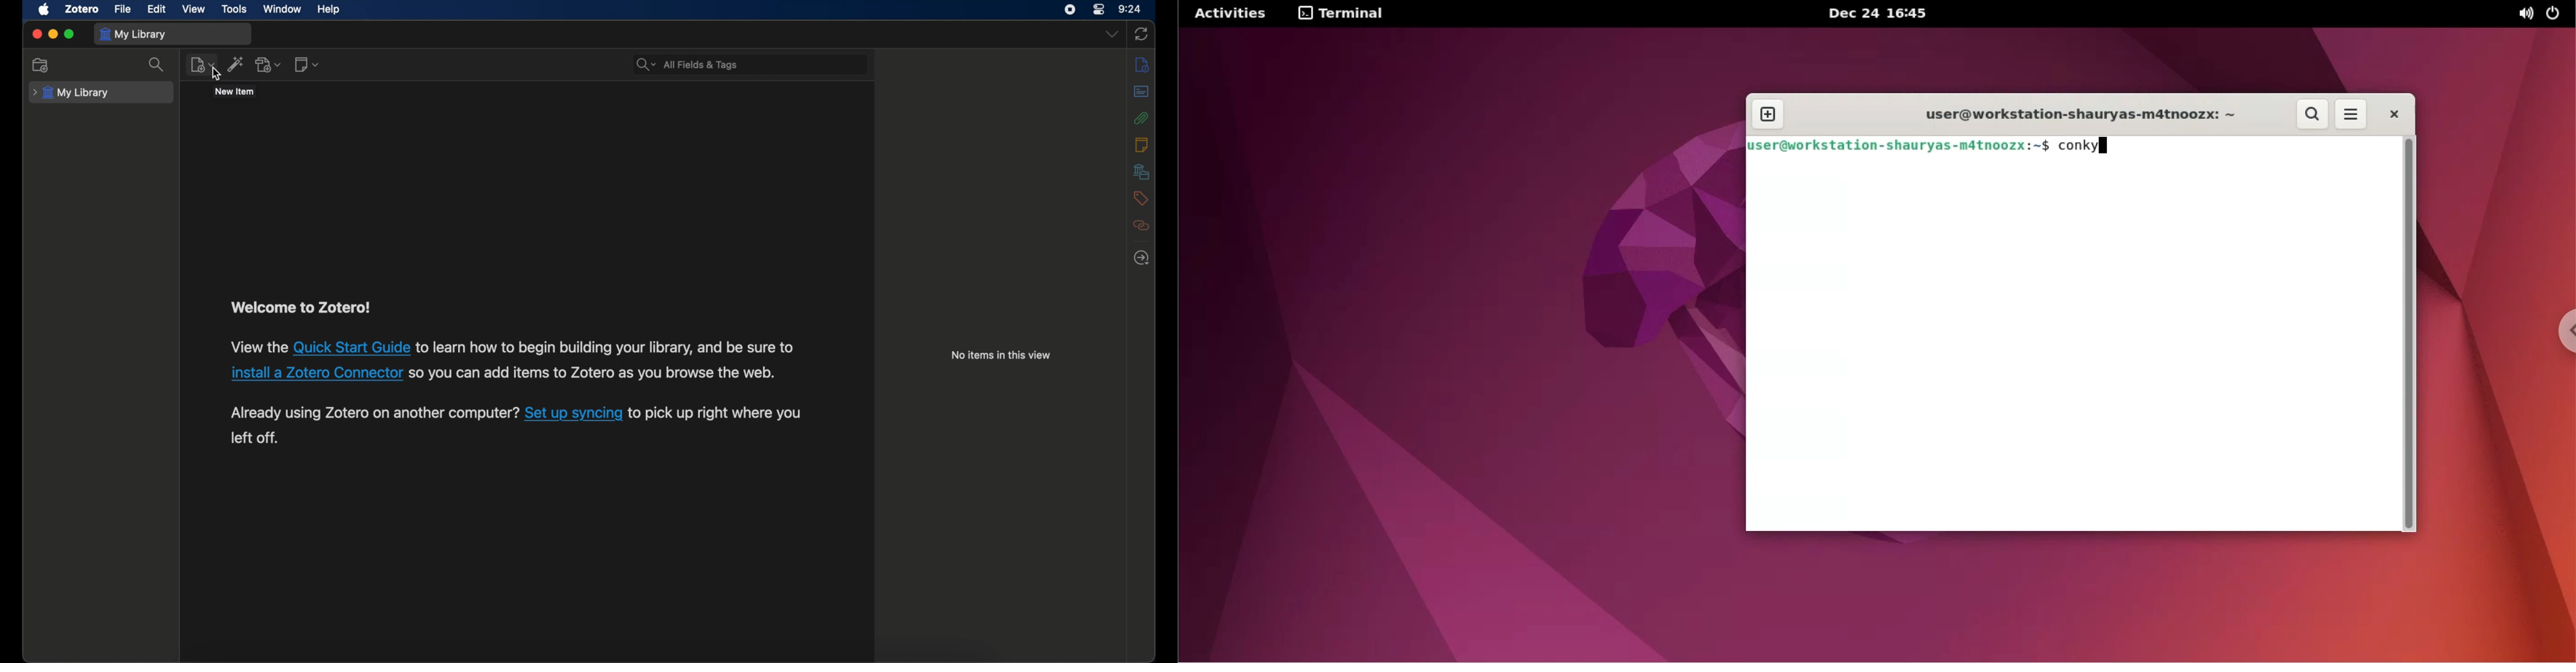 The width and height of the screenshot is (2576, 672). I want to click on locate, so click(1142, 258).